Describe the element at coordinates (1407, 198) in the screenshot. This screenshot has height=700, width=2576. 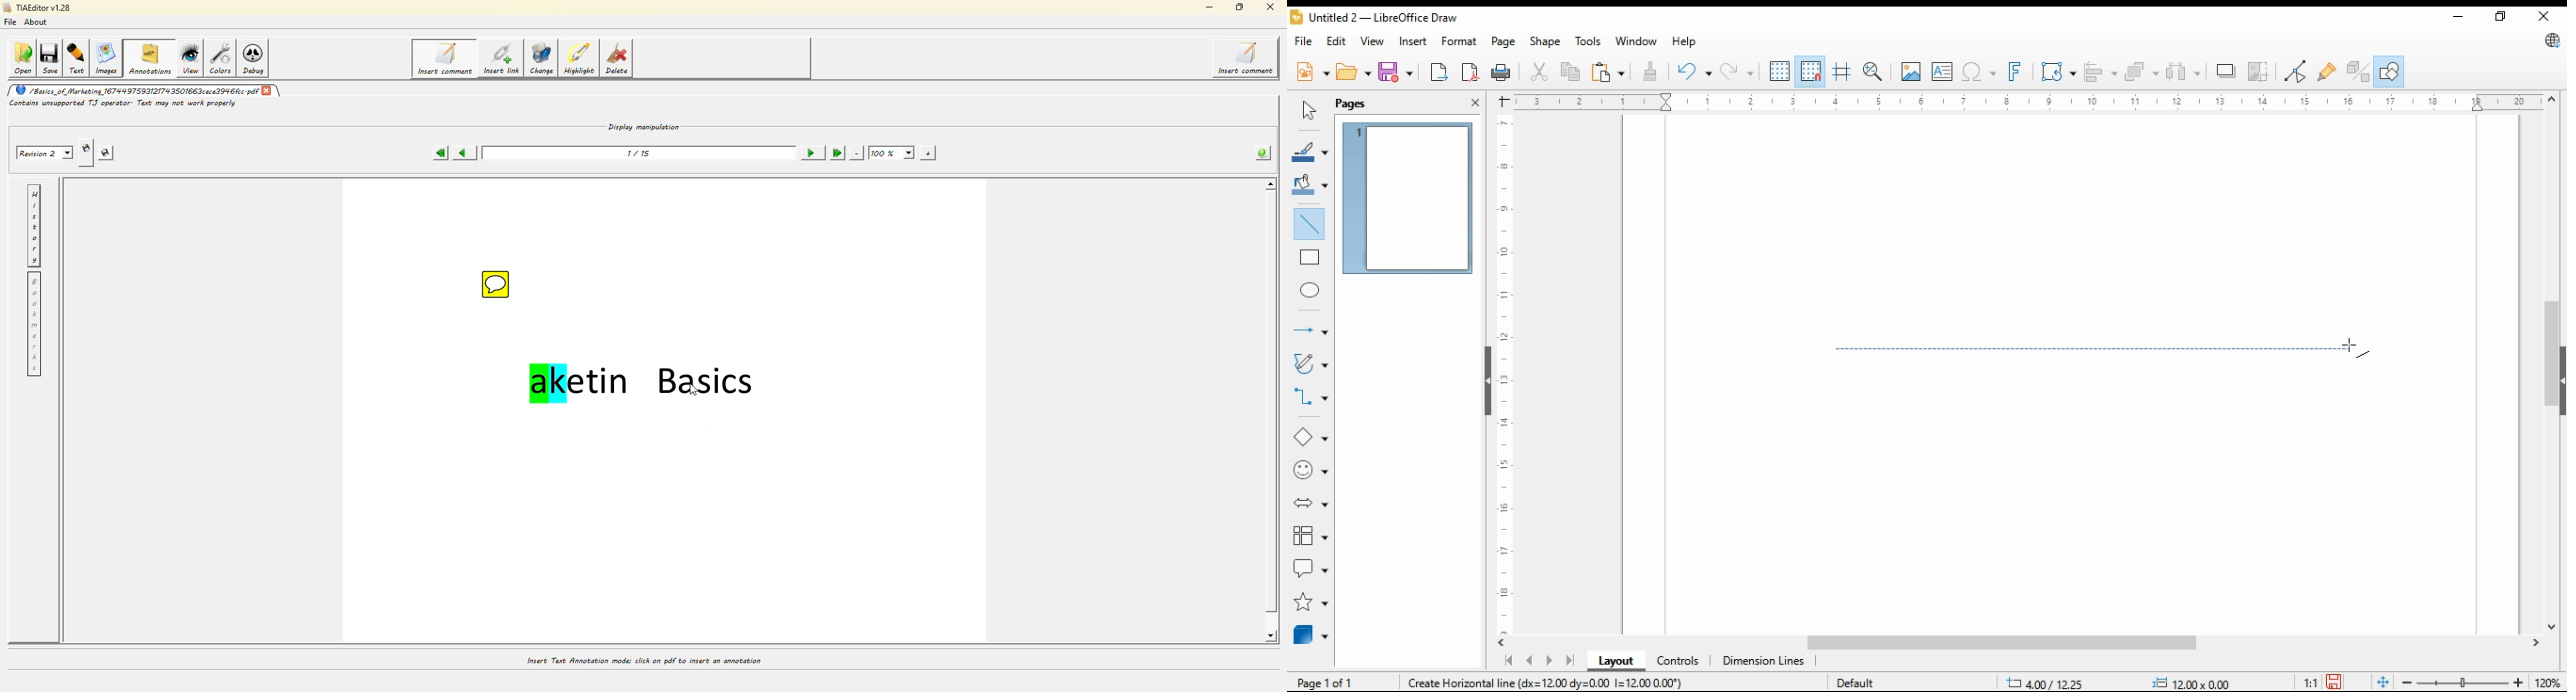
I see `page 1` at that location.